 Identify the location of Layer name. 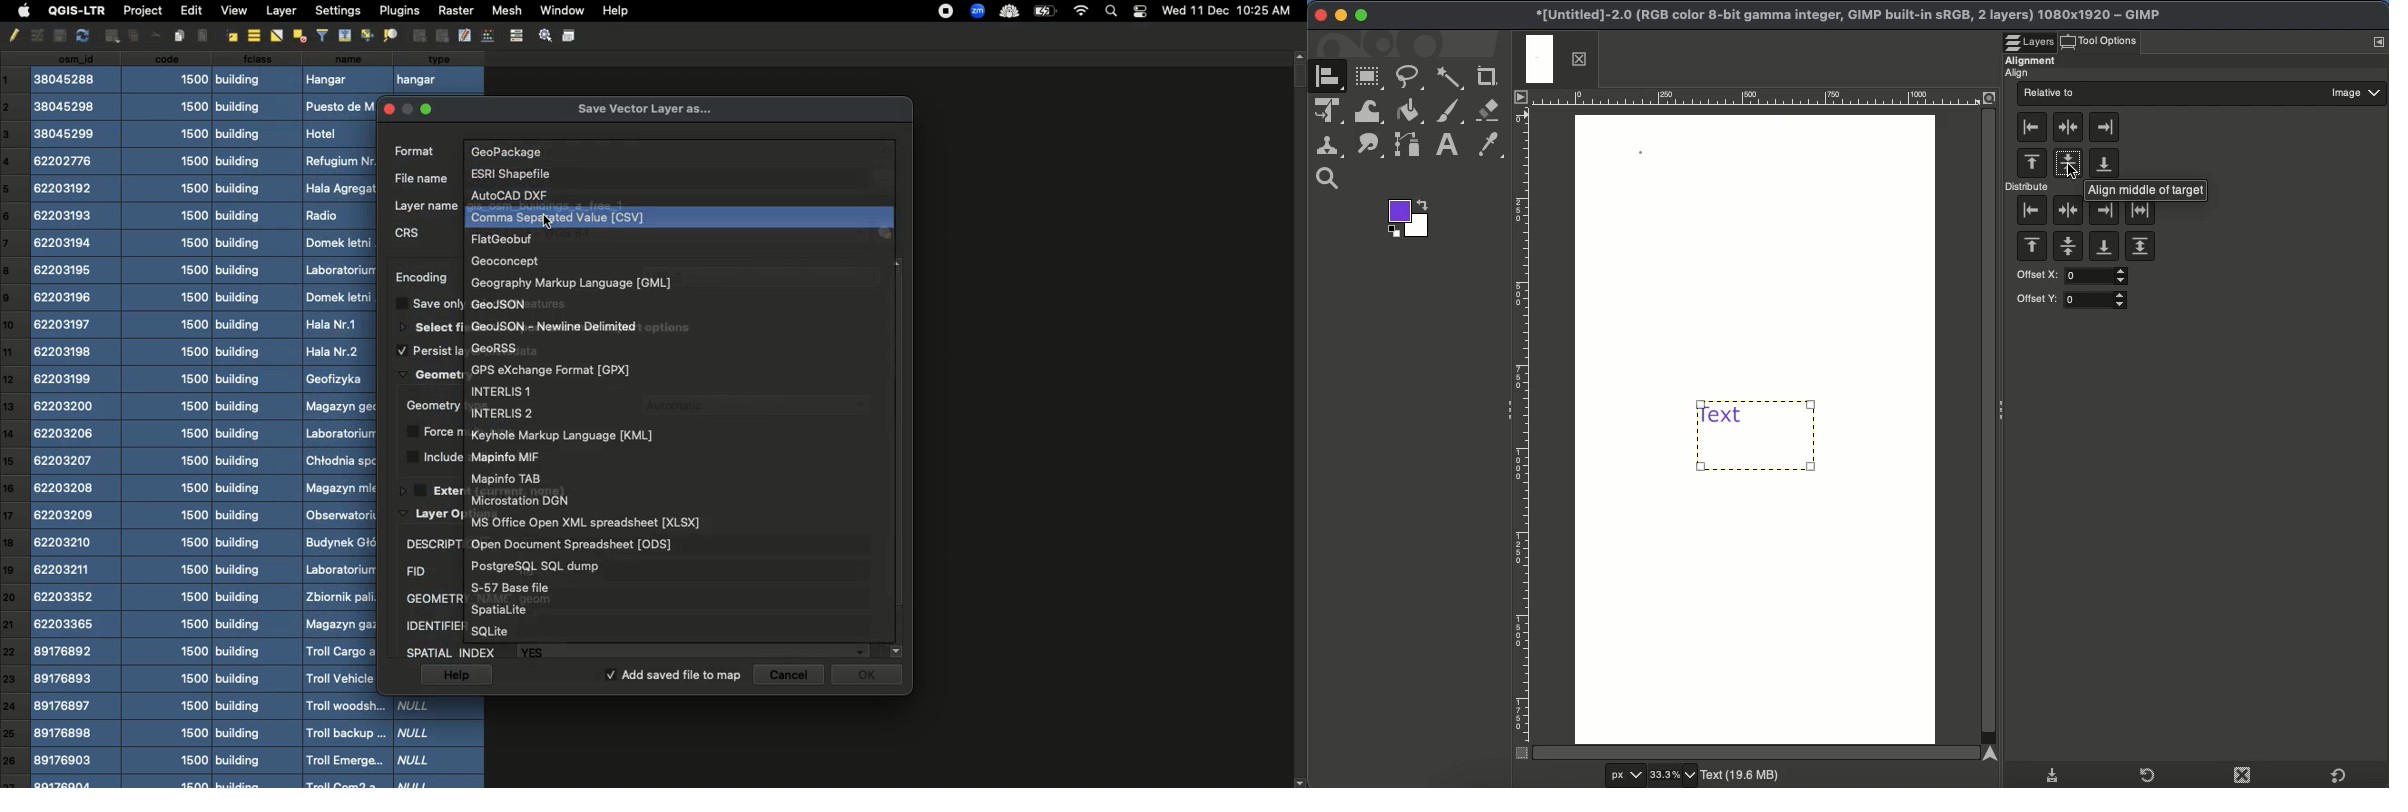
(428, 204).